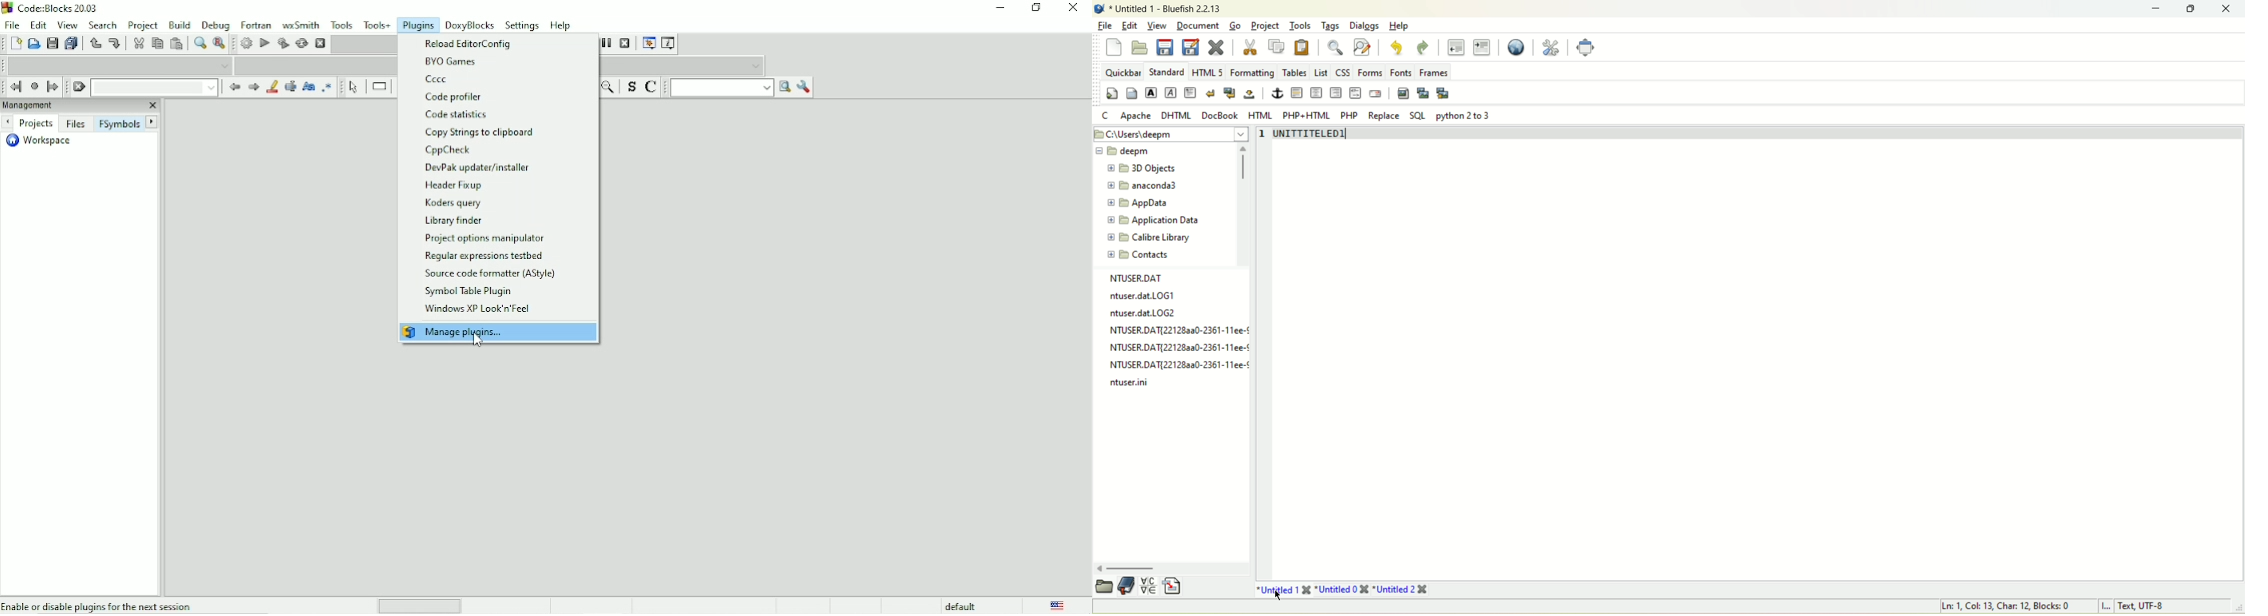 The width and height of the screenshot is (2268, 616). Describe the element at coordinates (453, 185) in the screenshot. I see `Header fixup` at that location.